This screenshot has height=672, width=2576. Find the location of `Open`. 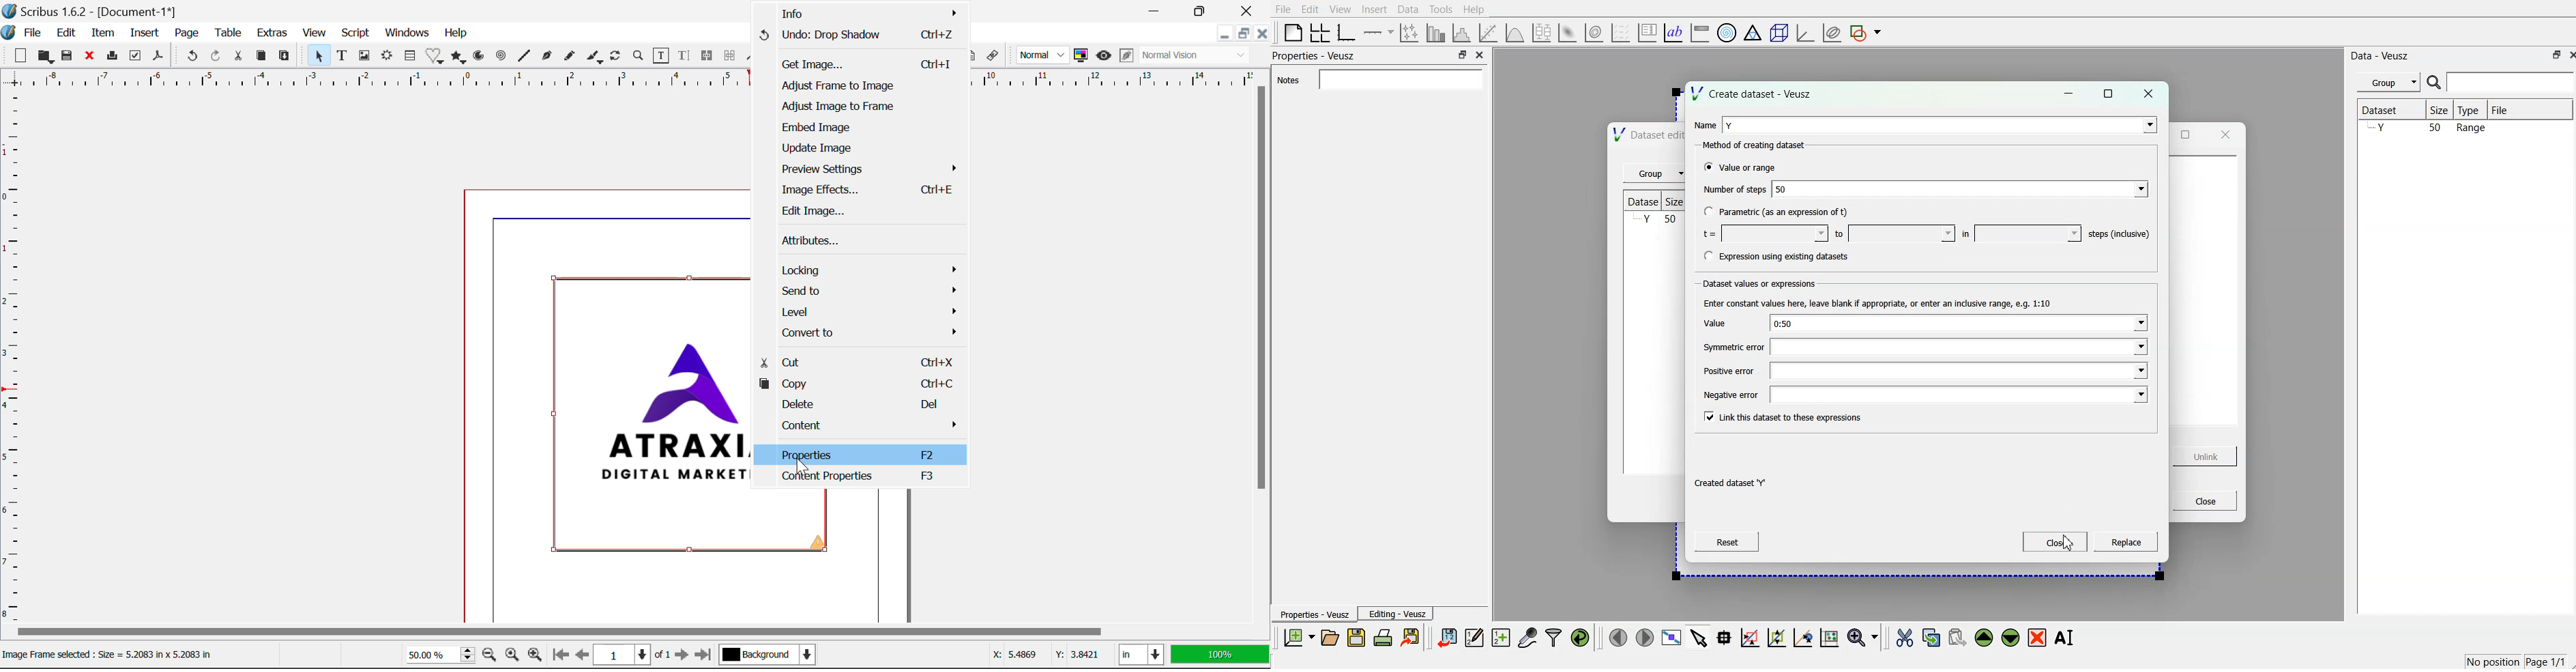

Open is located at coordinates (44, 56).